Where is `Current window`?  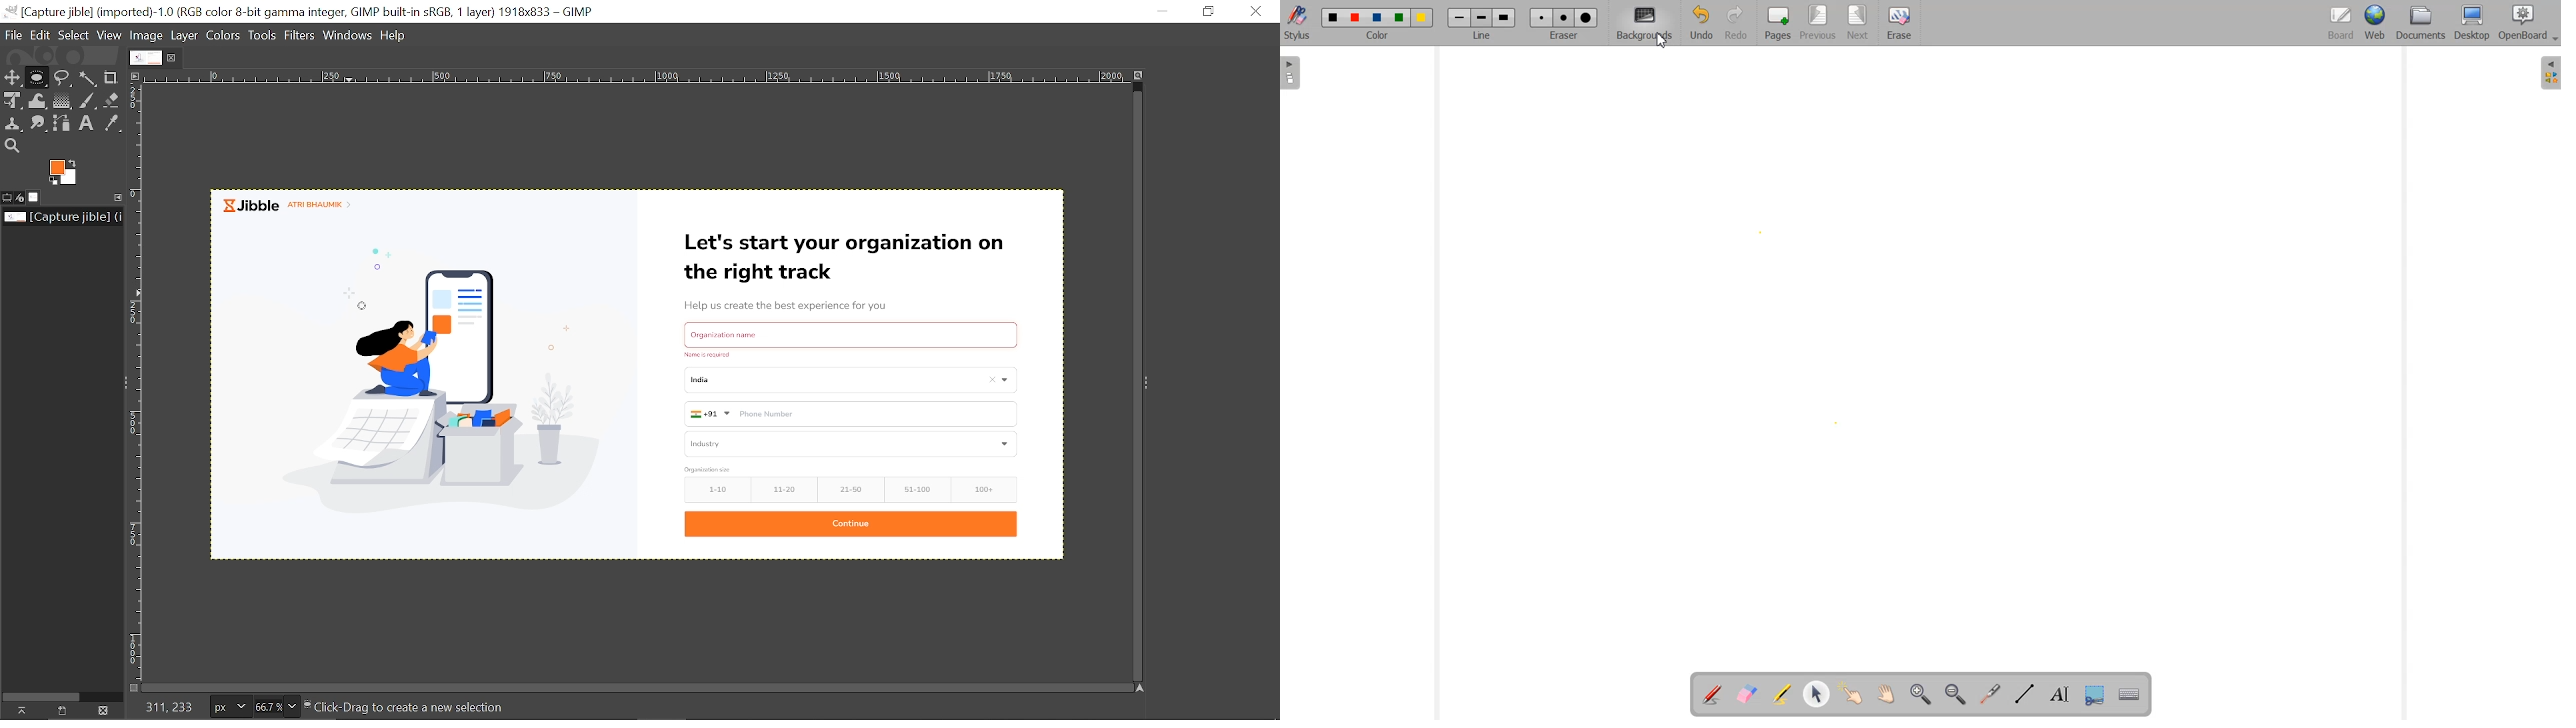
Current window is located at coordinates (305, 13).